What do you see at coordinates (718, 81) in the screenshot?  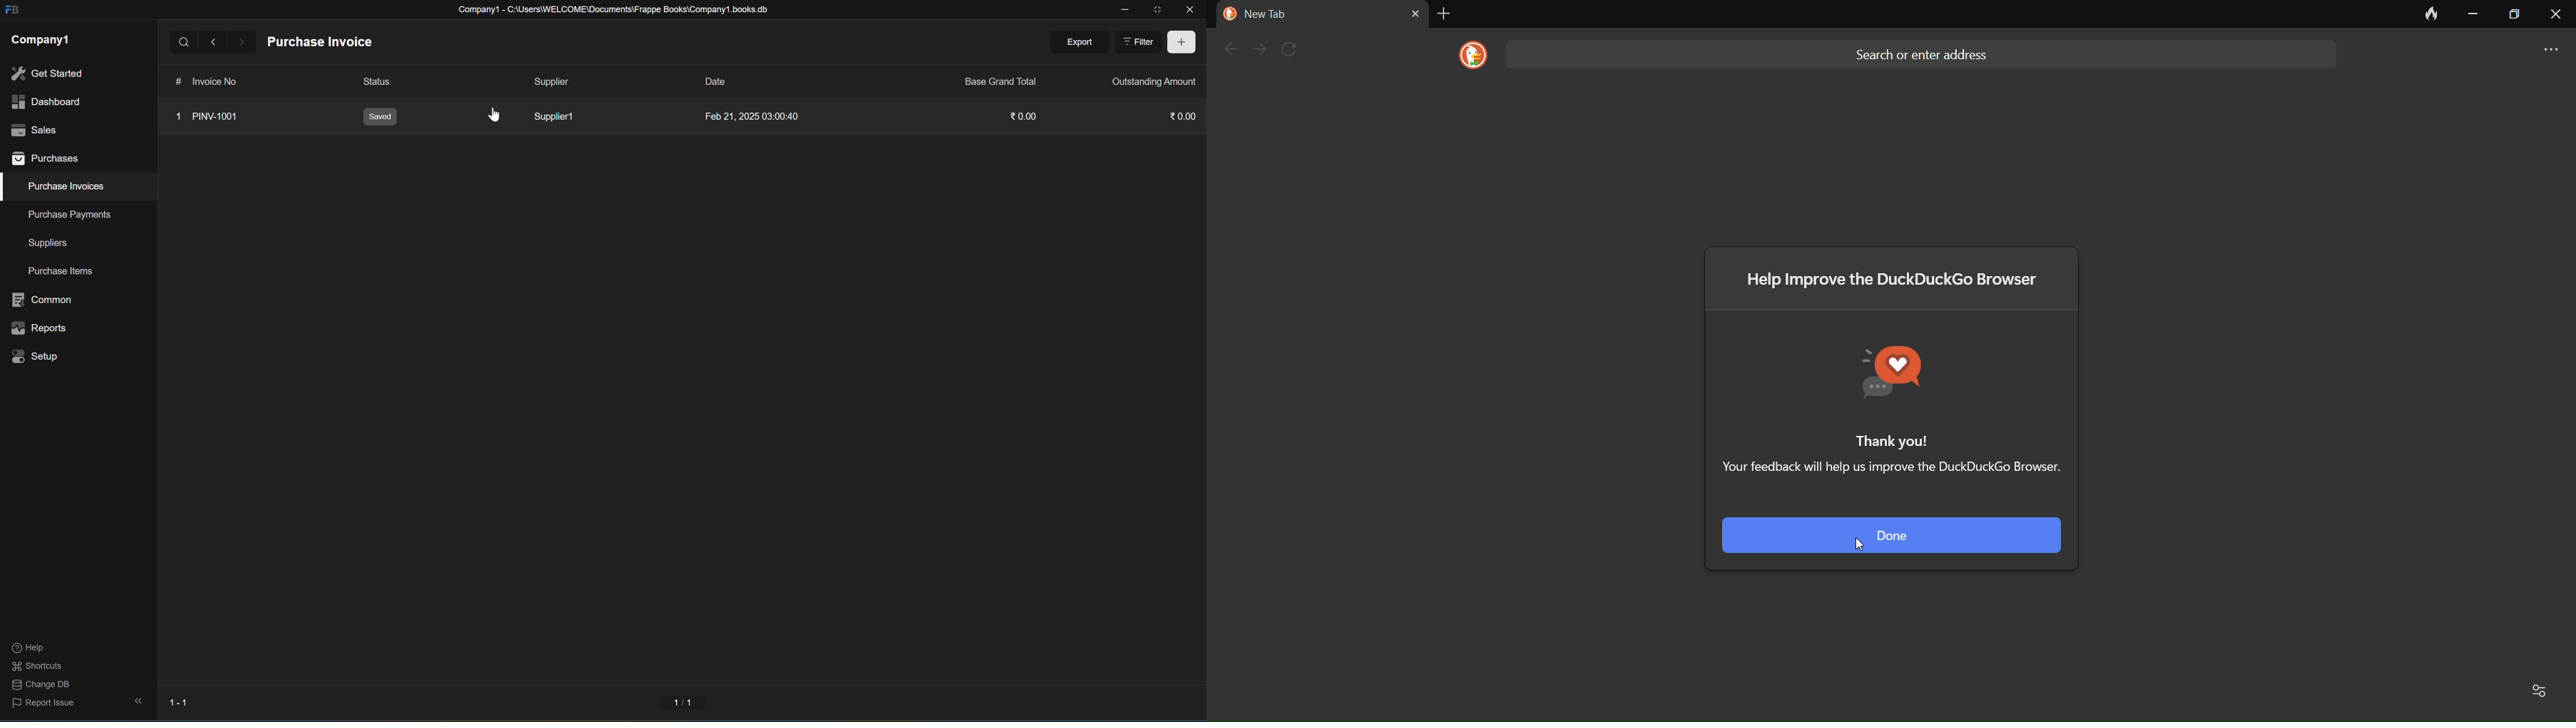 I see `` at bounding box center [718, 81].